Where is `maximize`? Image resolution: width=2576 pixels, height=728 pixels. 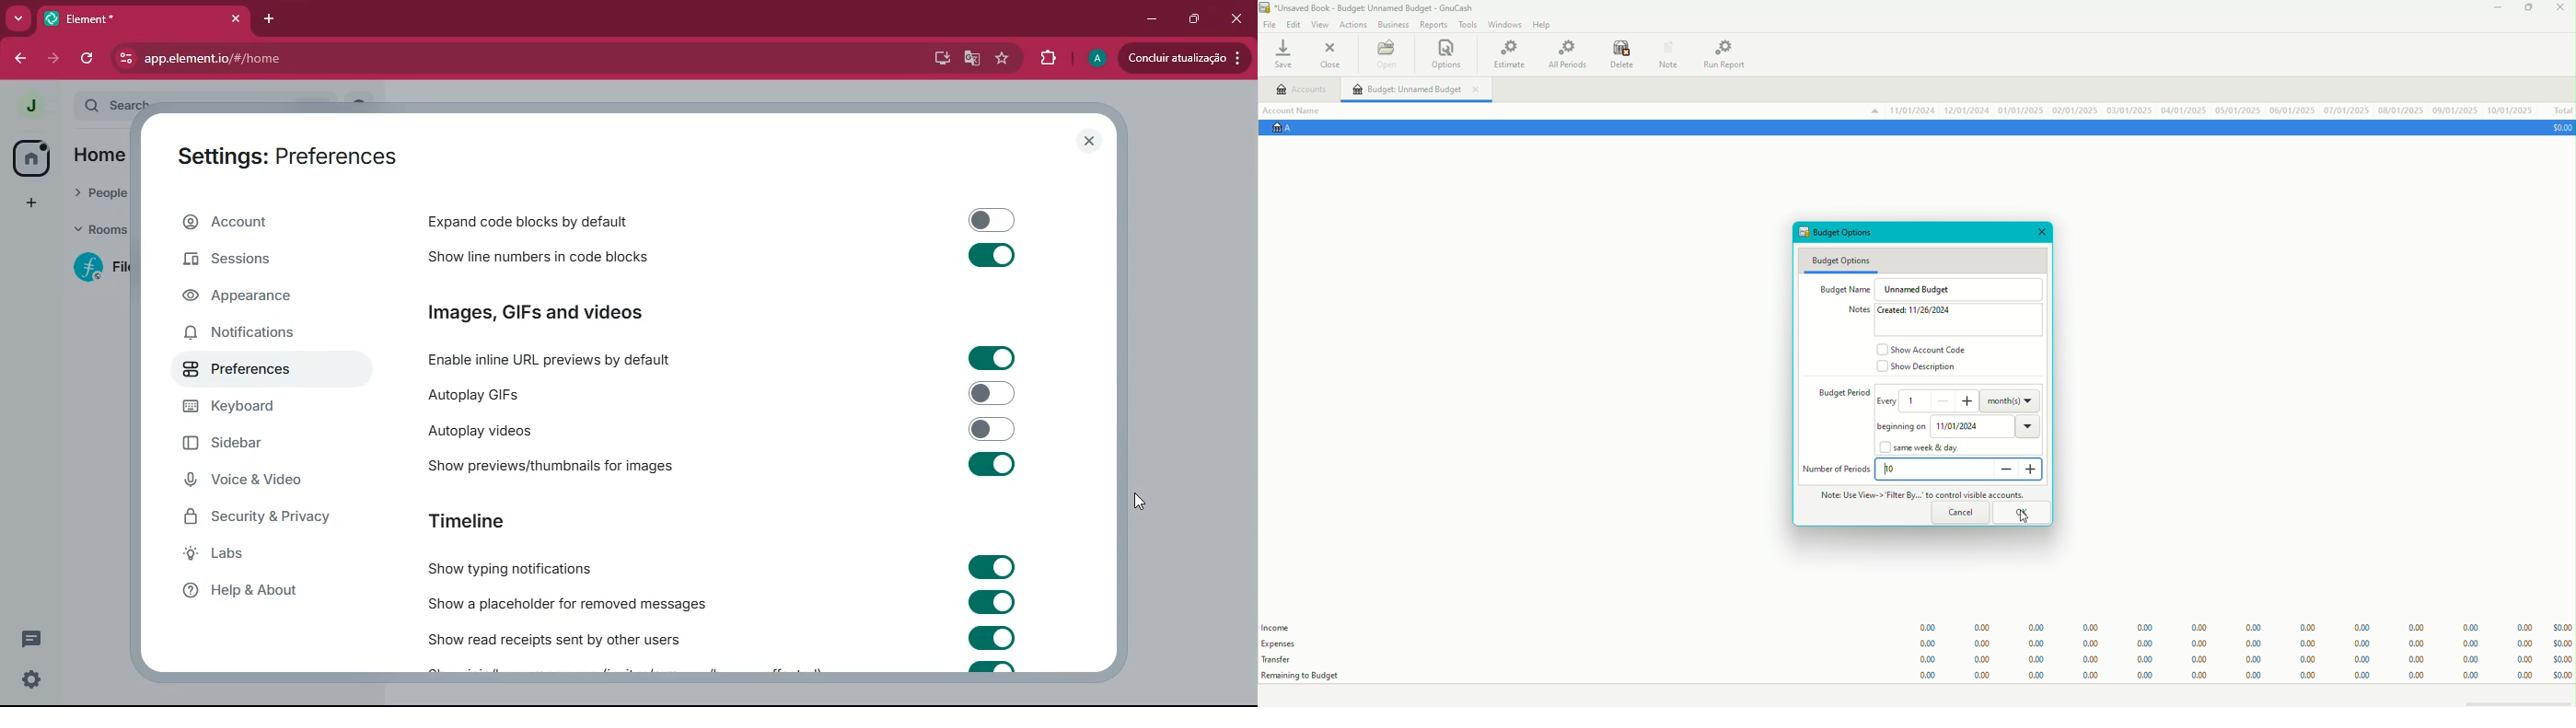 maximize is located at coordinates (1196, 19).